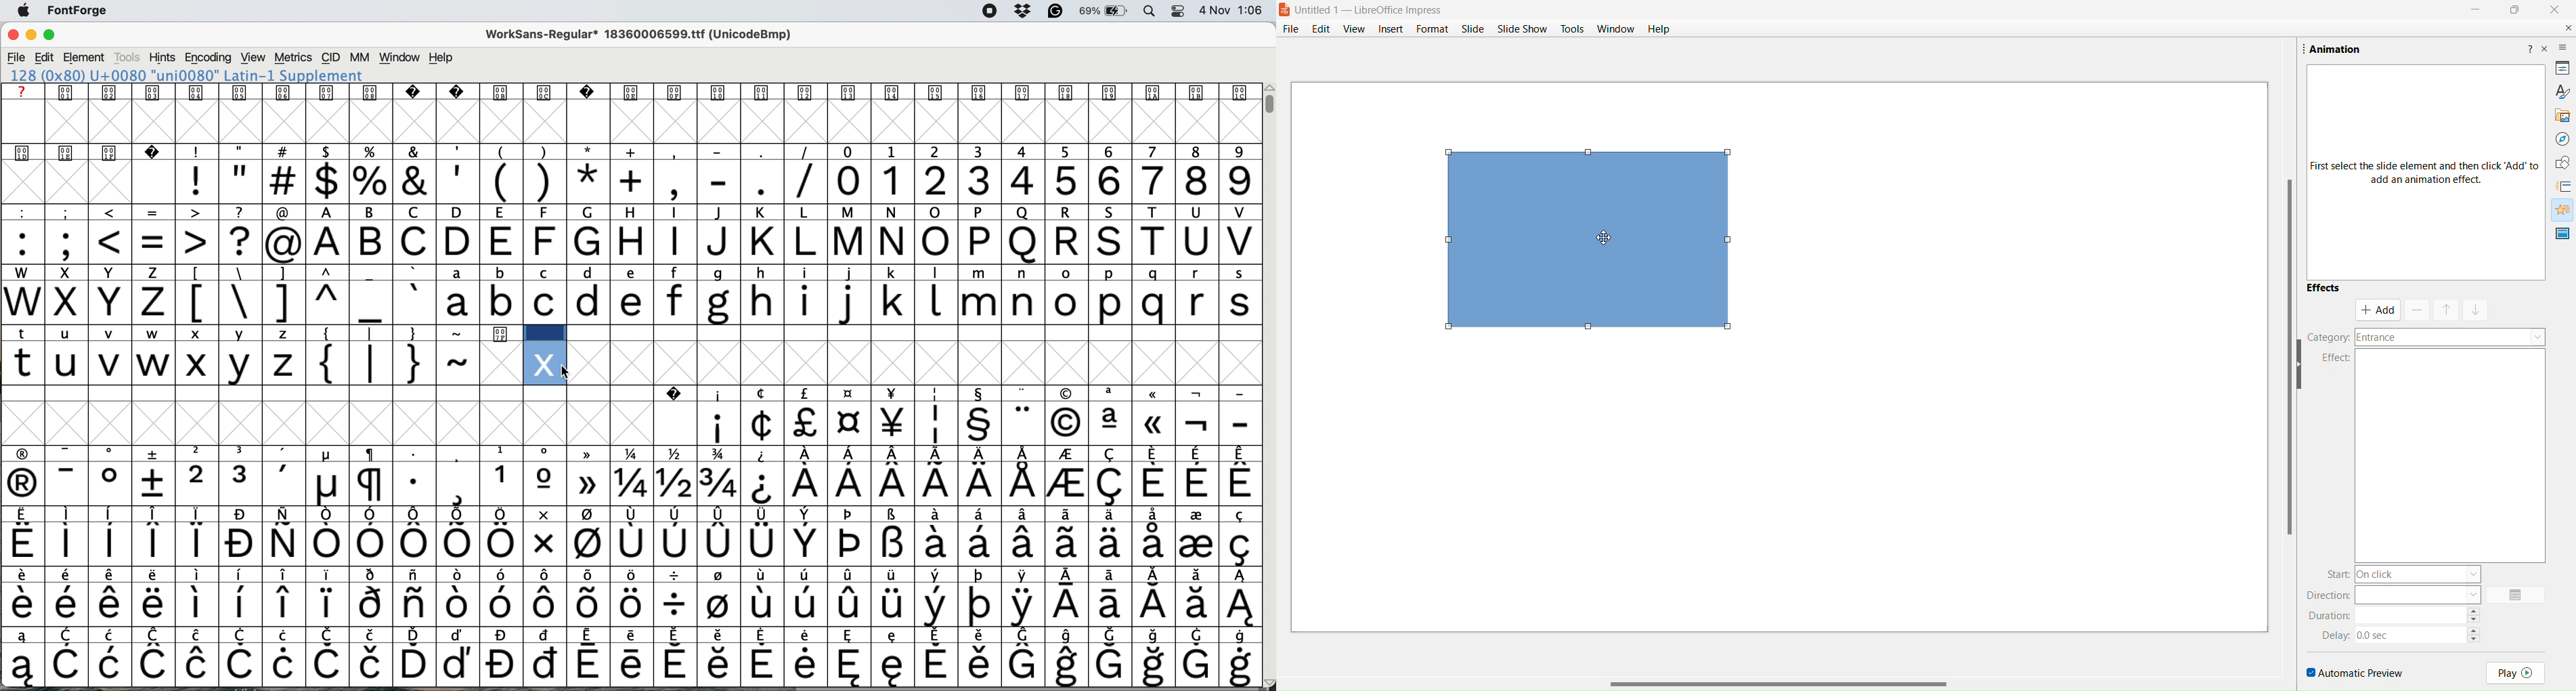 This screenshot has height=700, width=2576. Describe the element at coordinates (85, 304) in the screenshot. I see `capital letters w to z` at that location.